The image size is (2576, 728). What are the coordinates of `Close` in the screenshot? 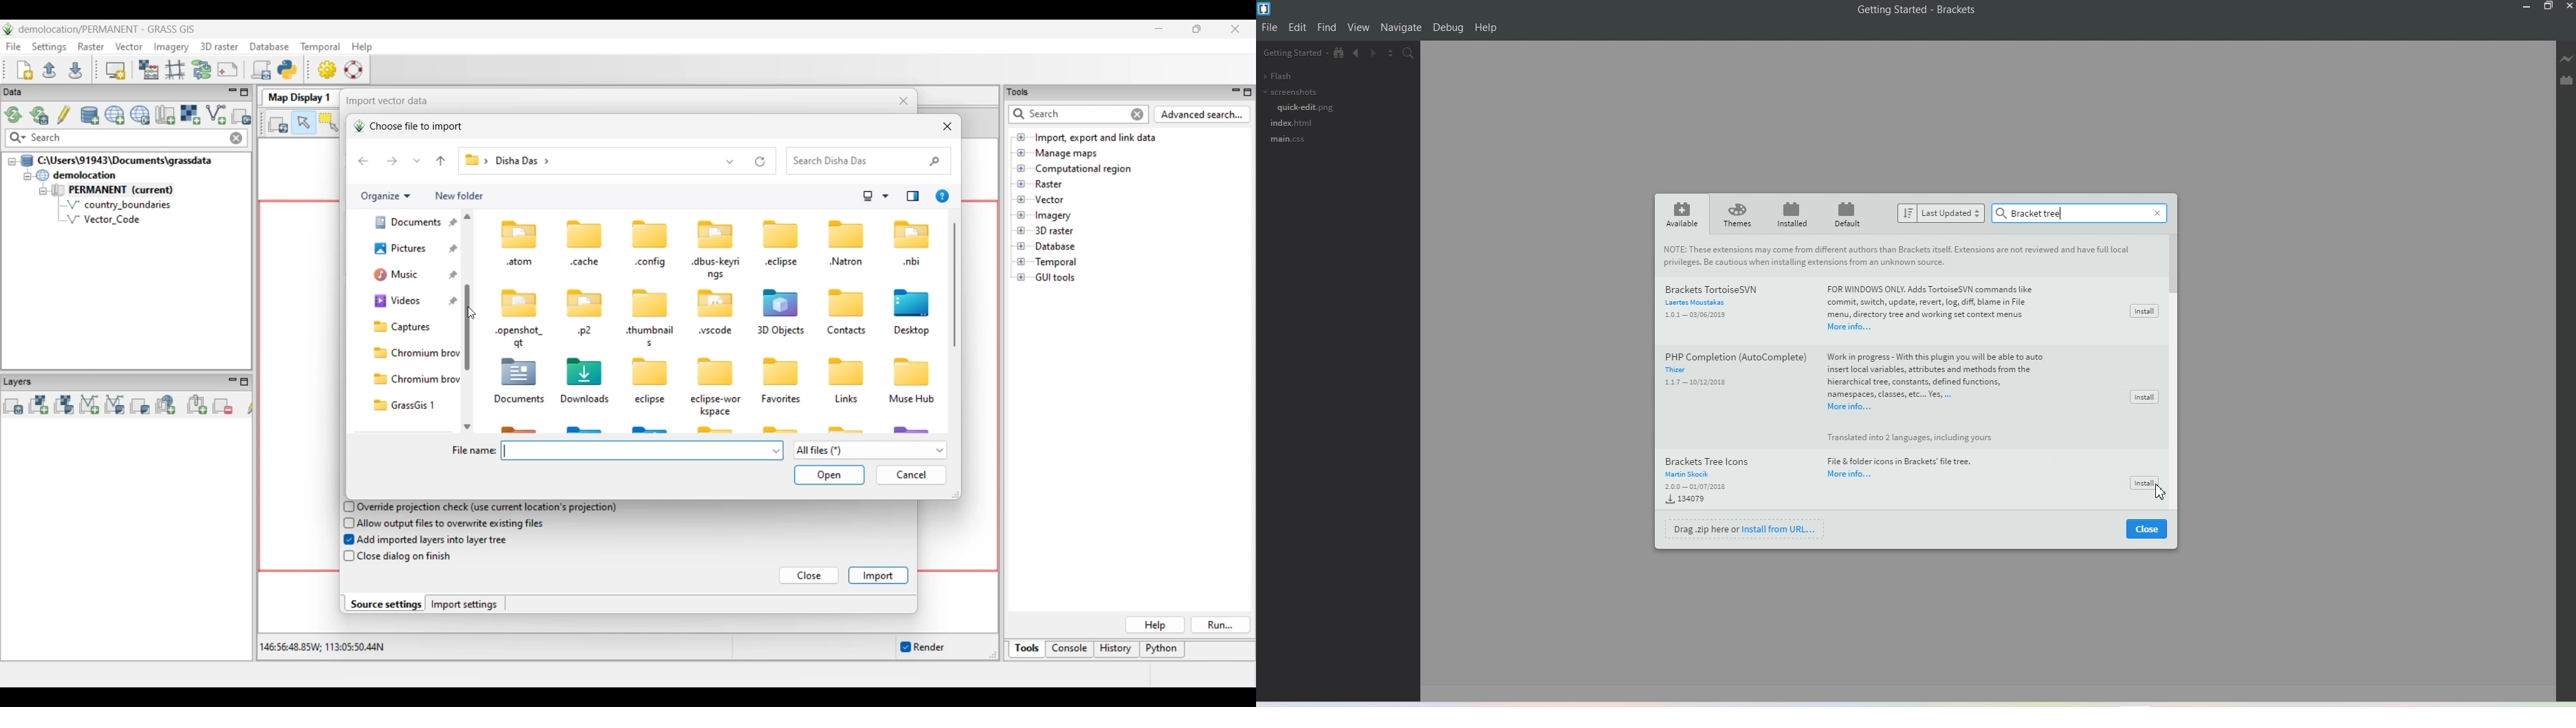 It's located at (2155, 210).